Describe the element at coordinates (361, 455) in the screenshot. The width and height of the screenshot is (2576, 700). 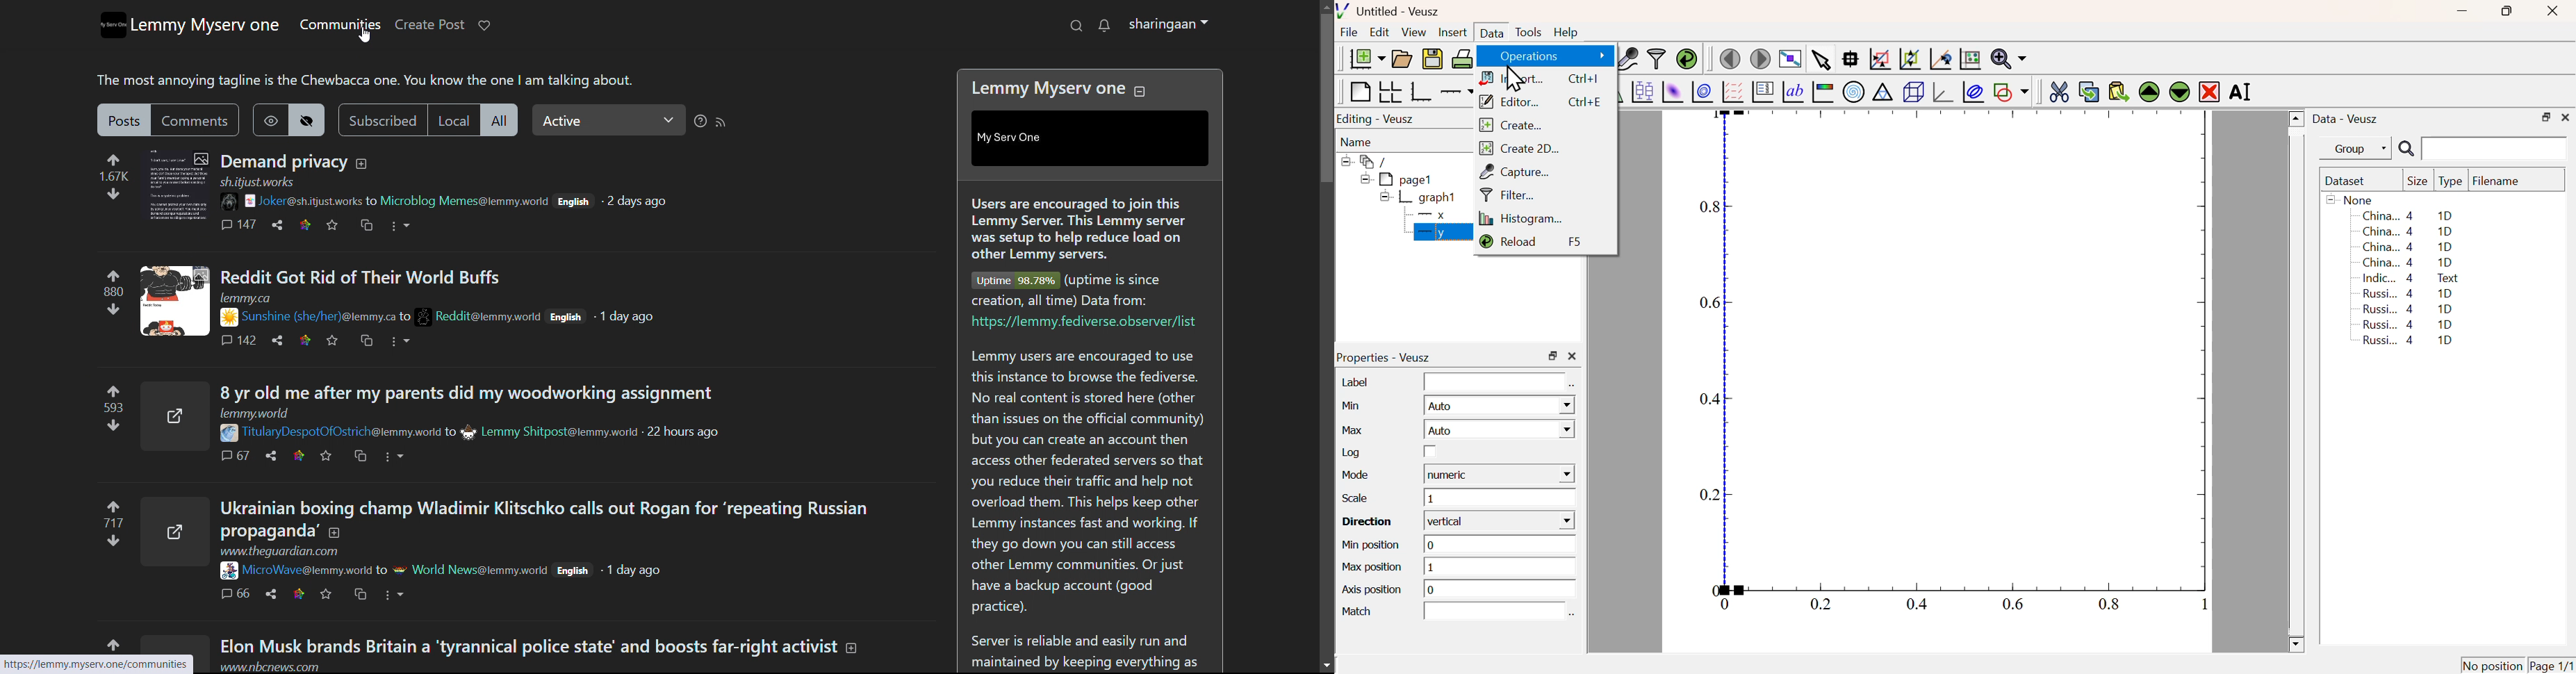
I see `copy` at that location.